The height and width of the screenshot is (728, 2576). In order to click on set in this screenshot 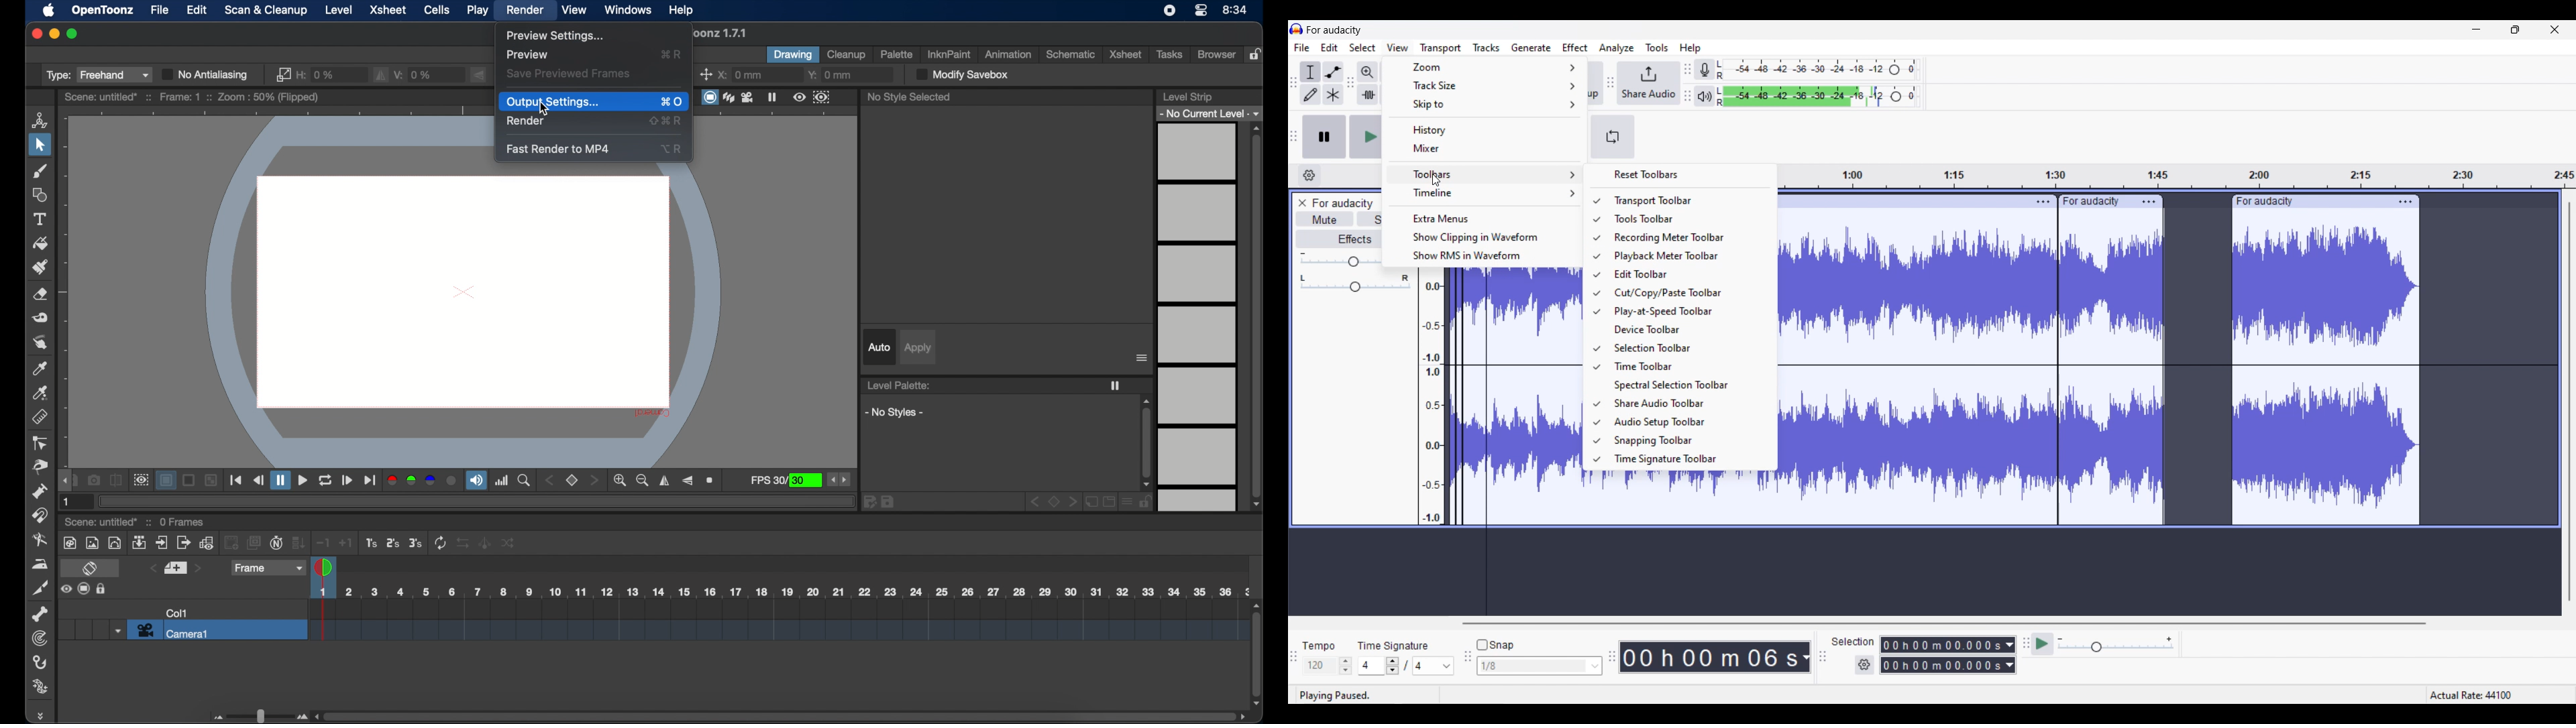, I will do `click(573, 481)`.